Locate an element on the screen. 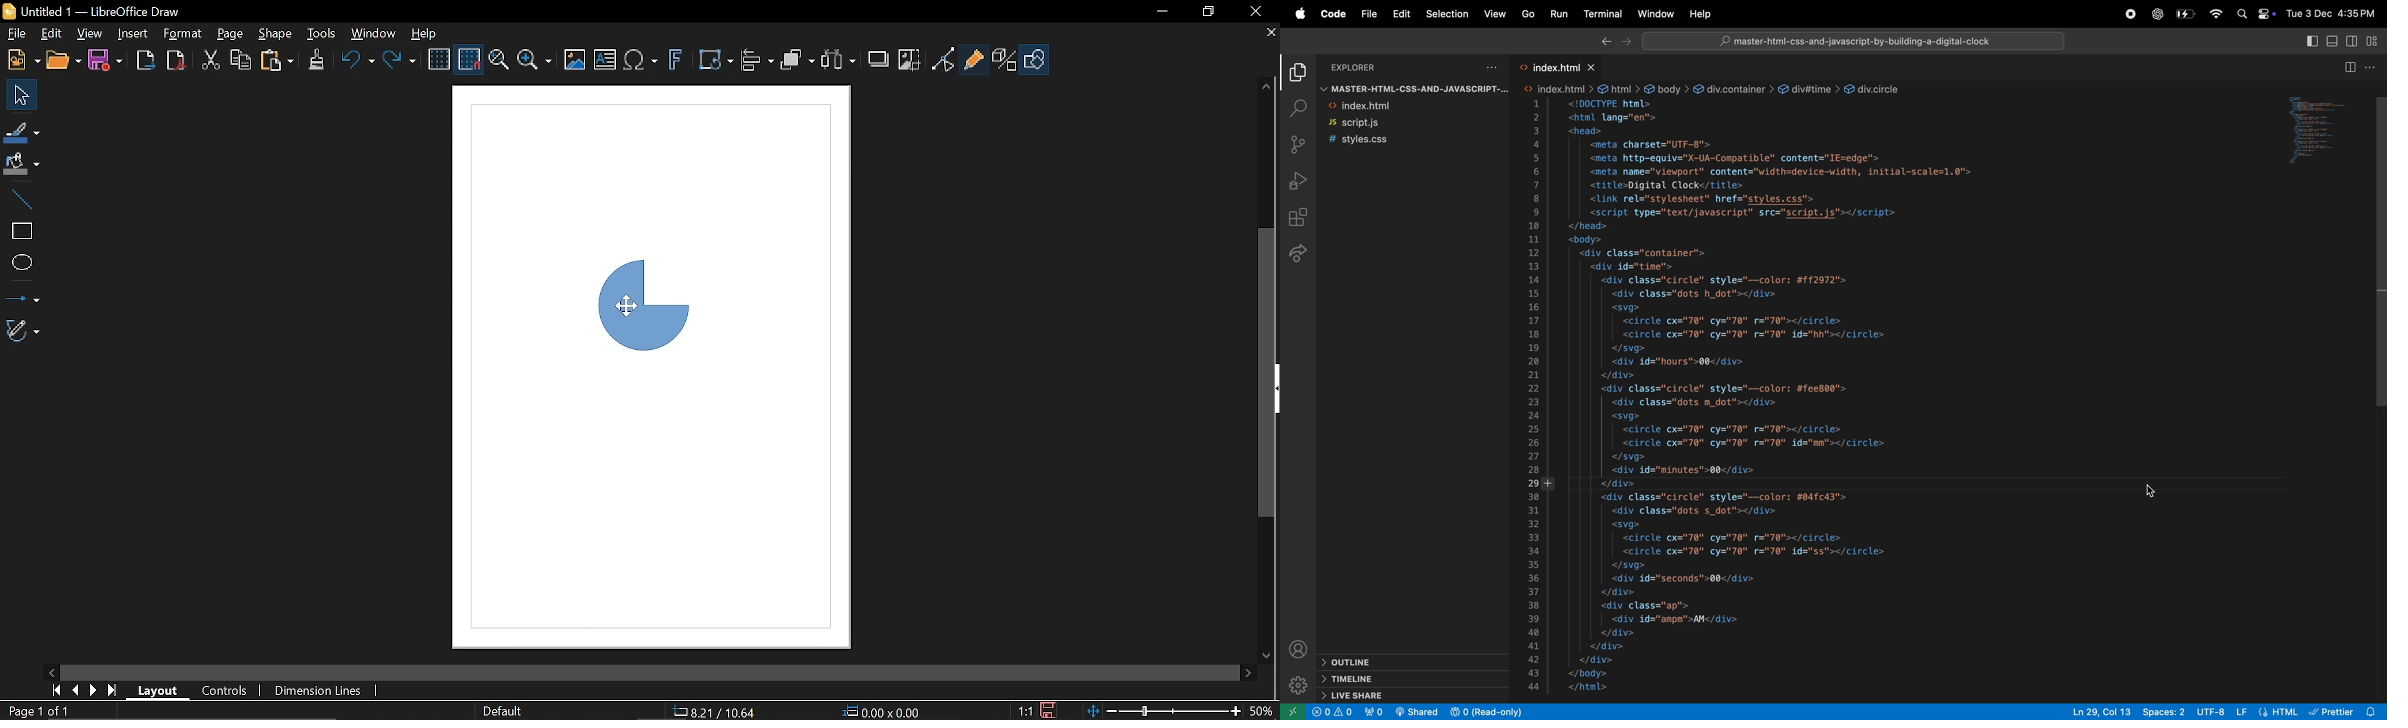  file is located at coordinates (1367, 13).